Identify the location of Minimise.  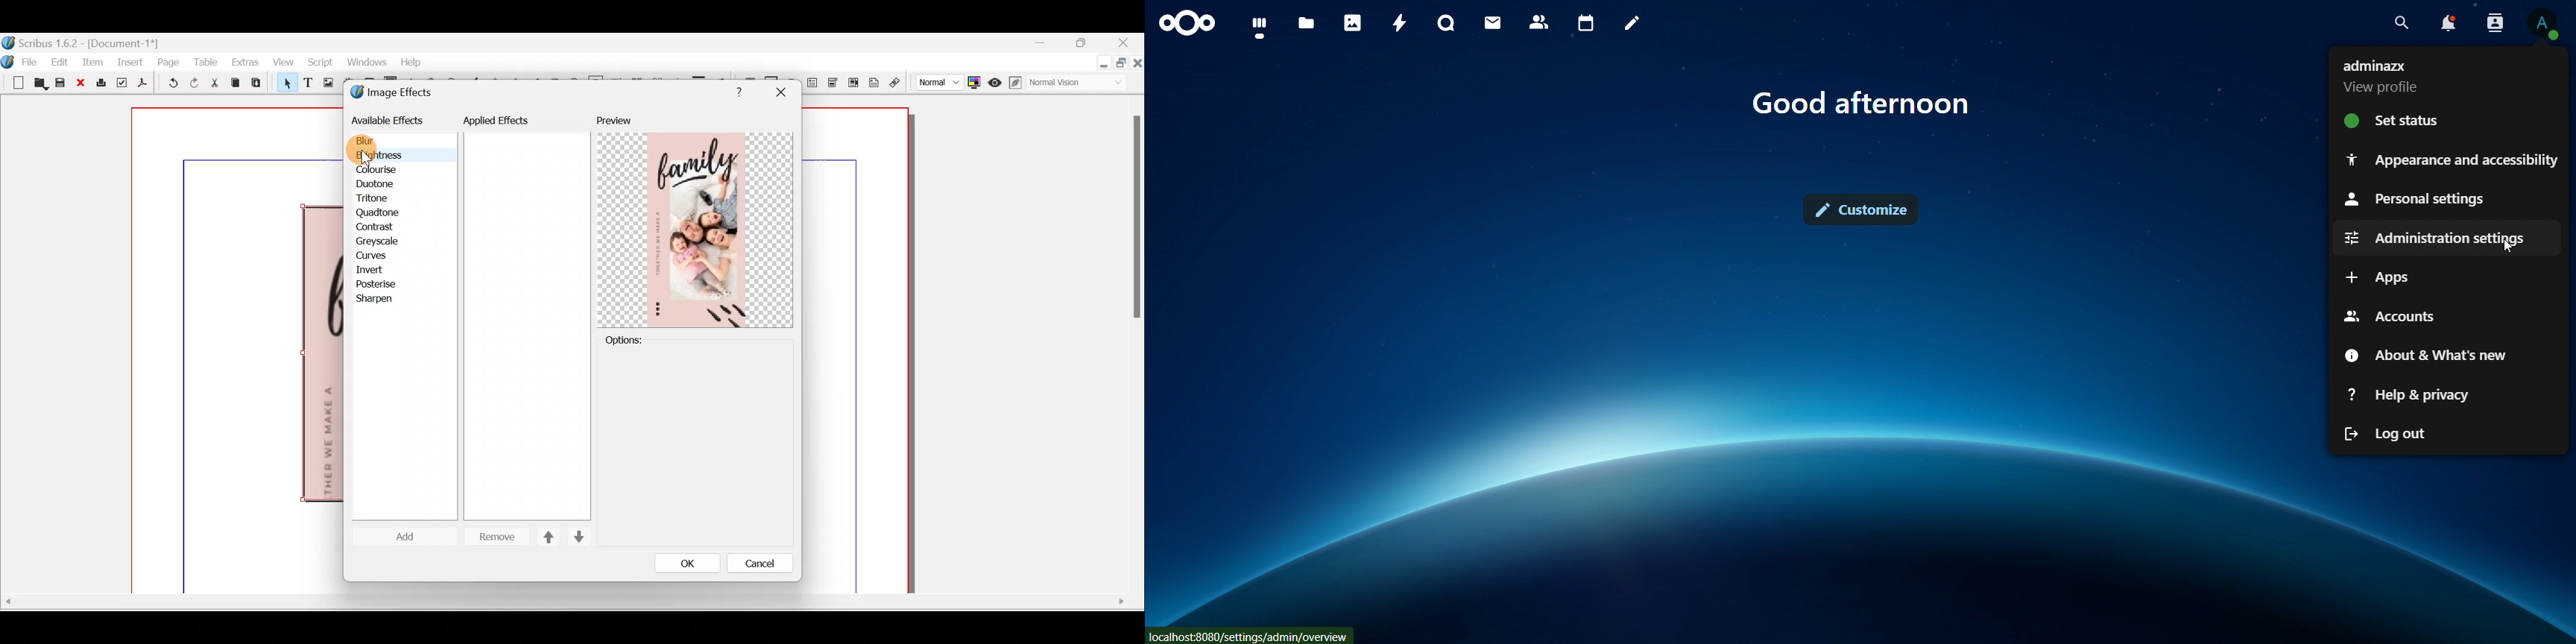
(1101, 64).